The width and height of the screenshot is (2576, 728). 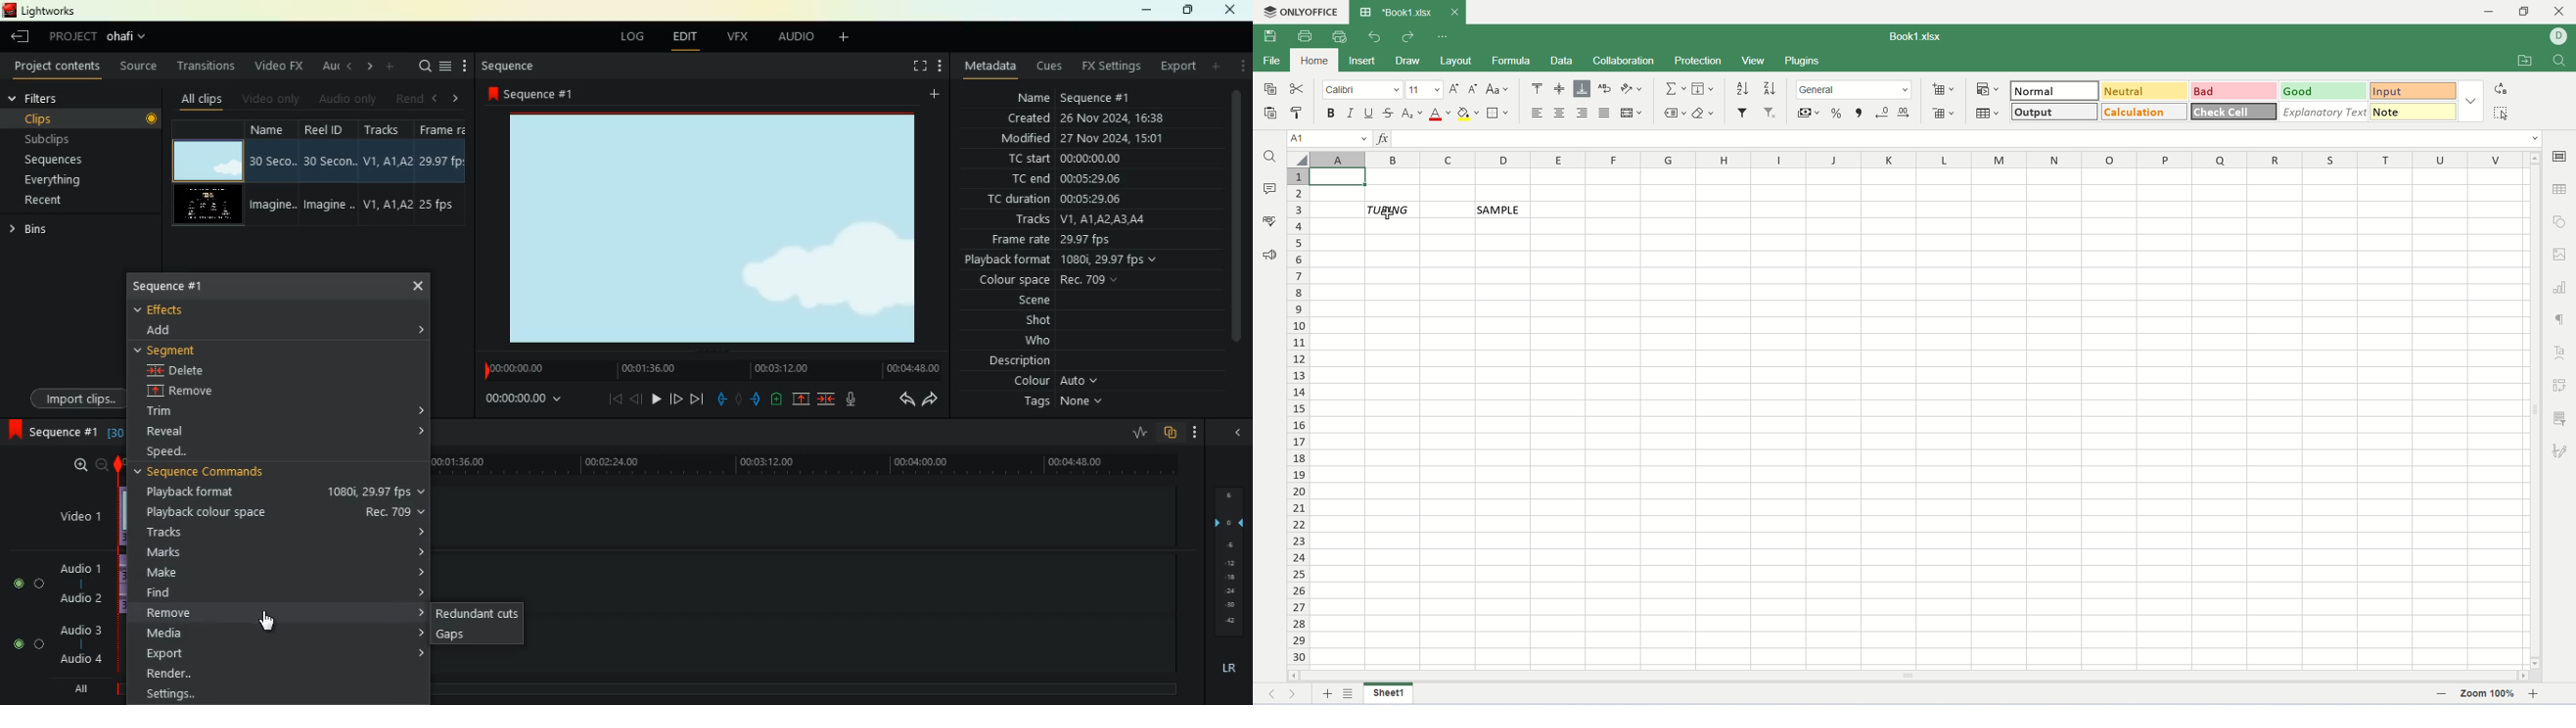 I want to click on more, so click(x=464, y=66).